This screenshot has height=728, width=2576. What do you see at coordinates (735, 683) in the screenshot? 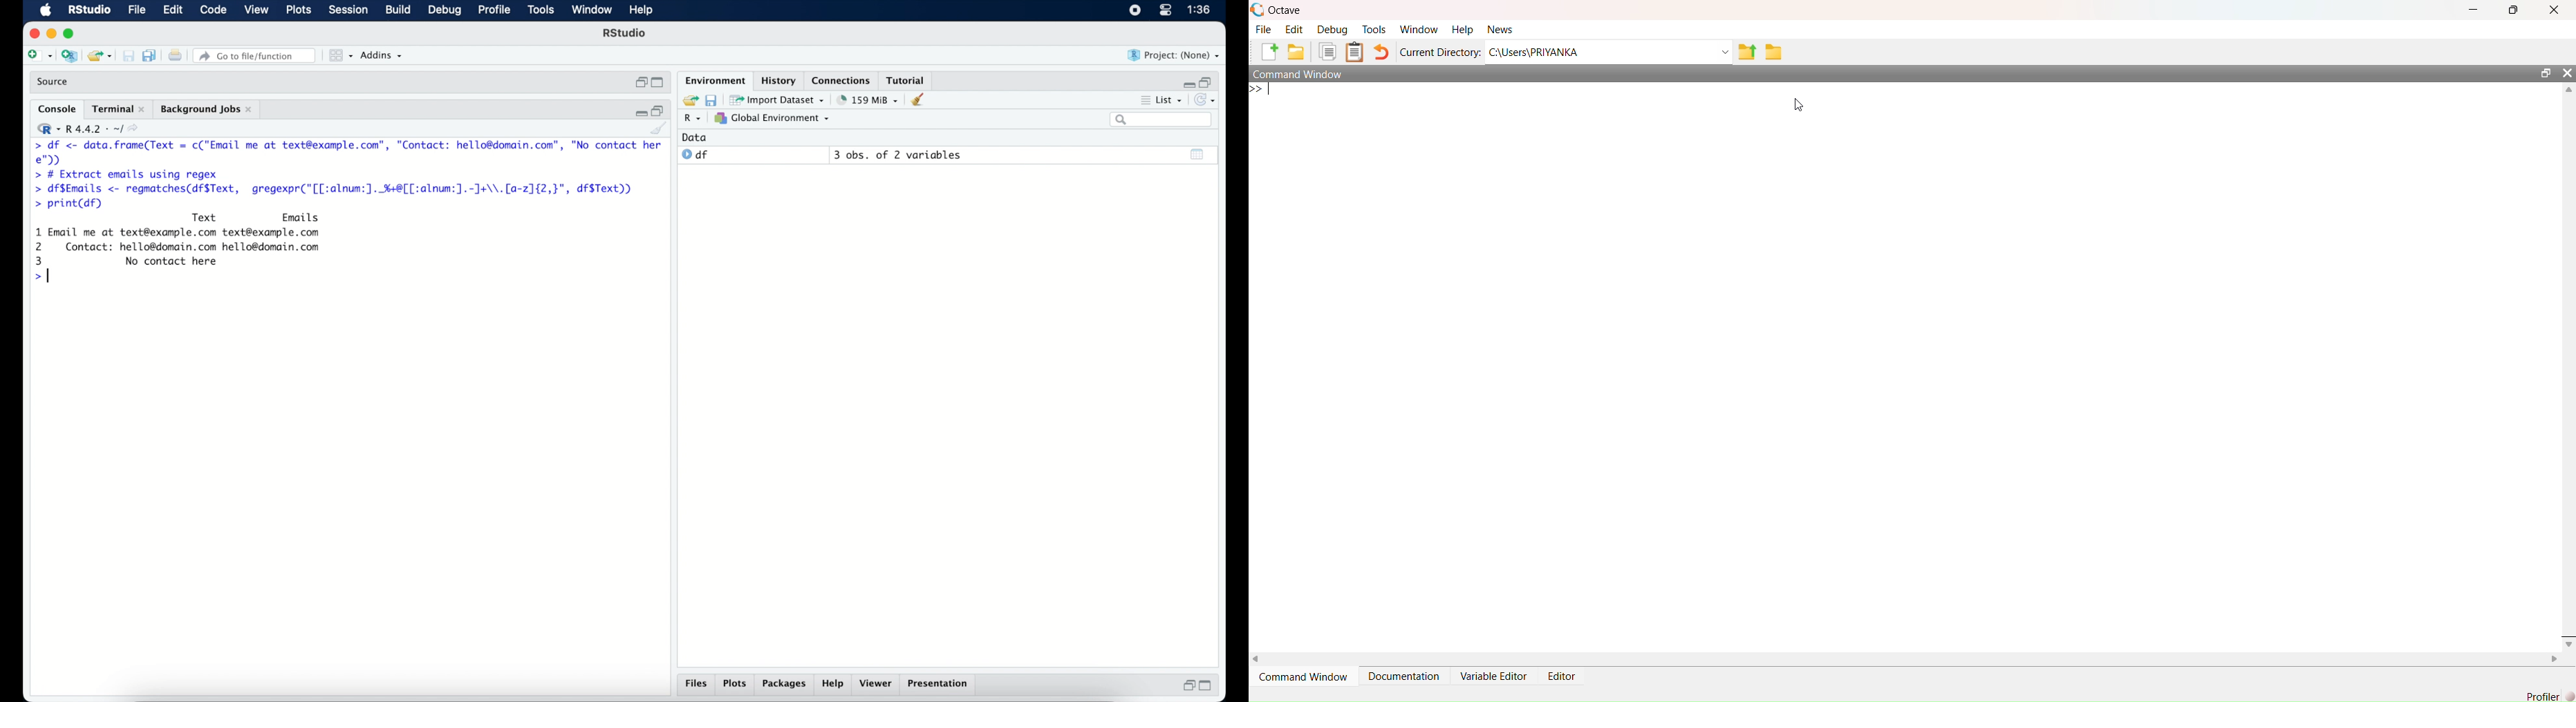
I see `plots` at bounding box center [735, 683].